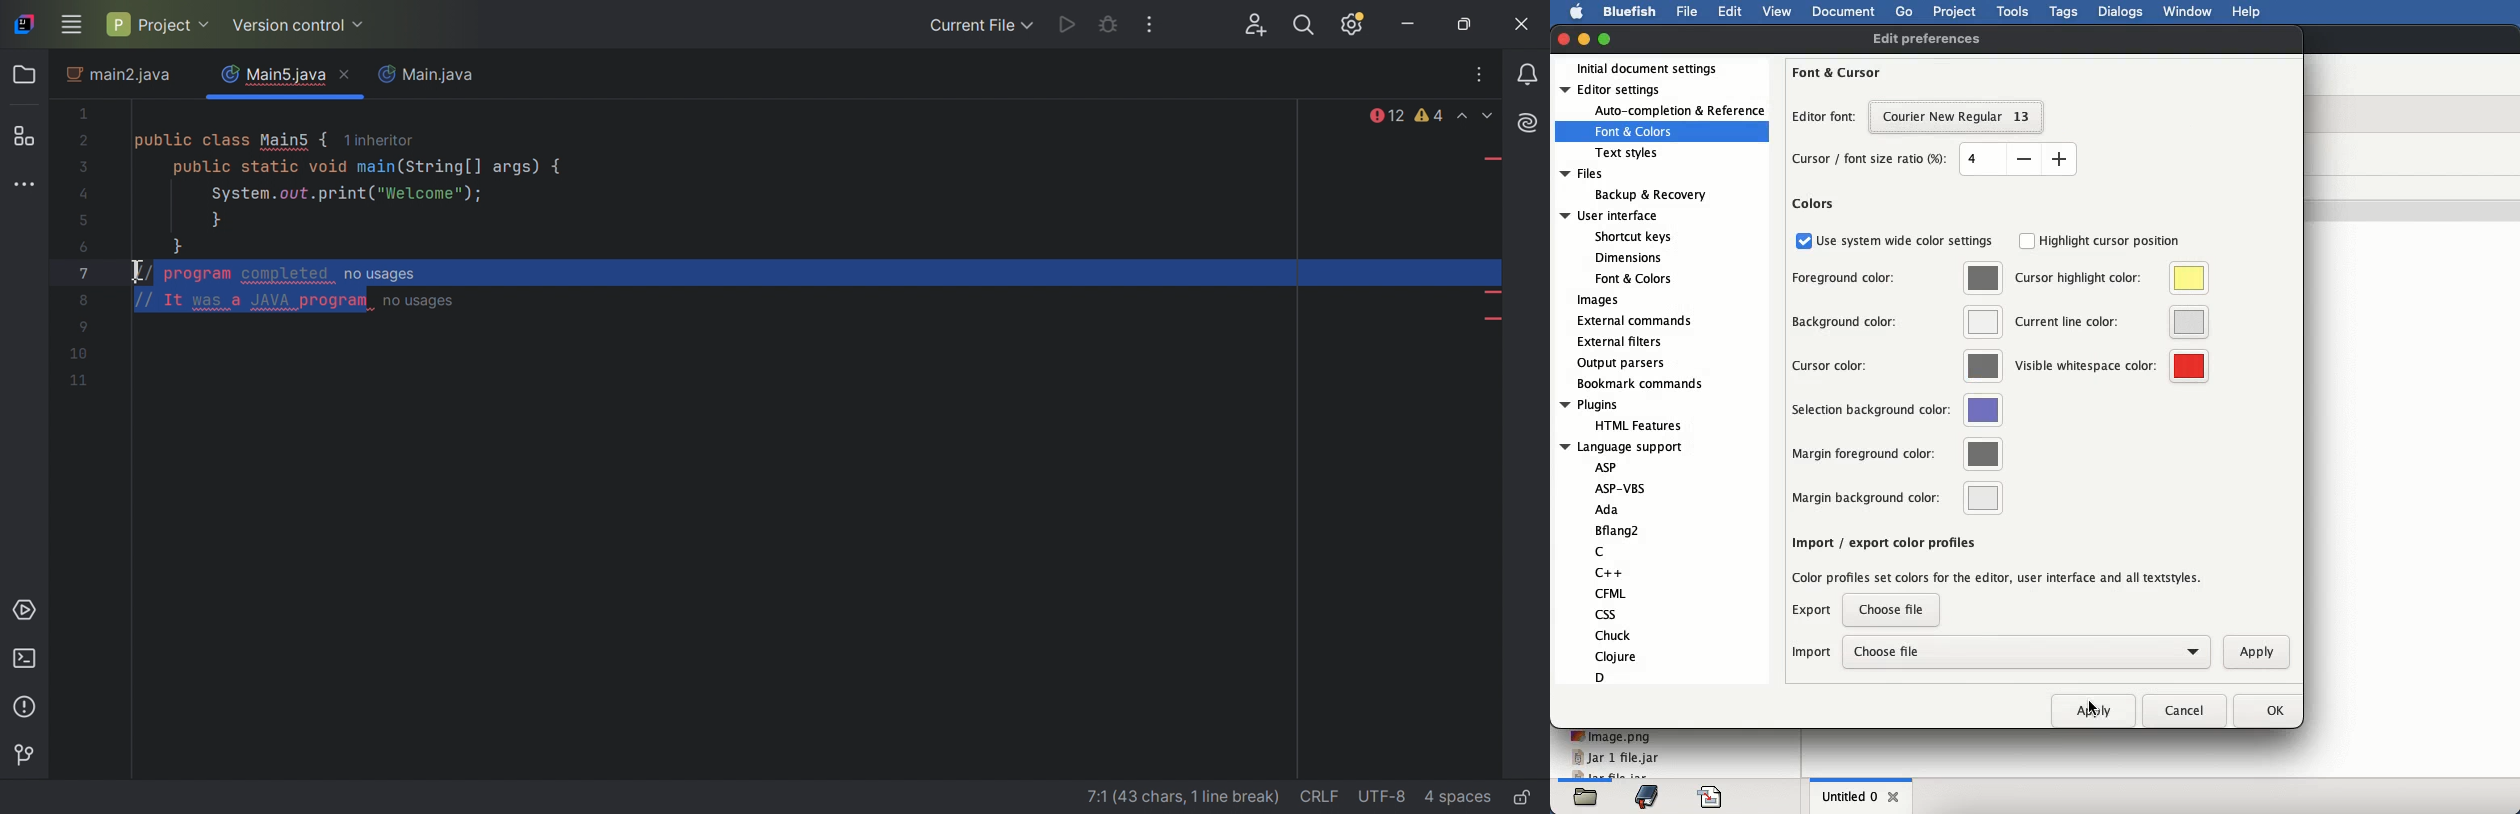  Describe the element at coordinates (1845, 14) in the screenshot. I see `document` at that location.